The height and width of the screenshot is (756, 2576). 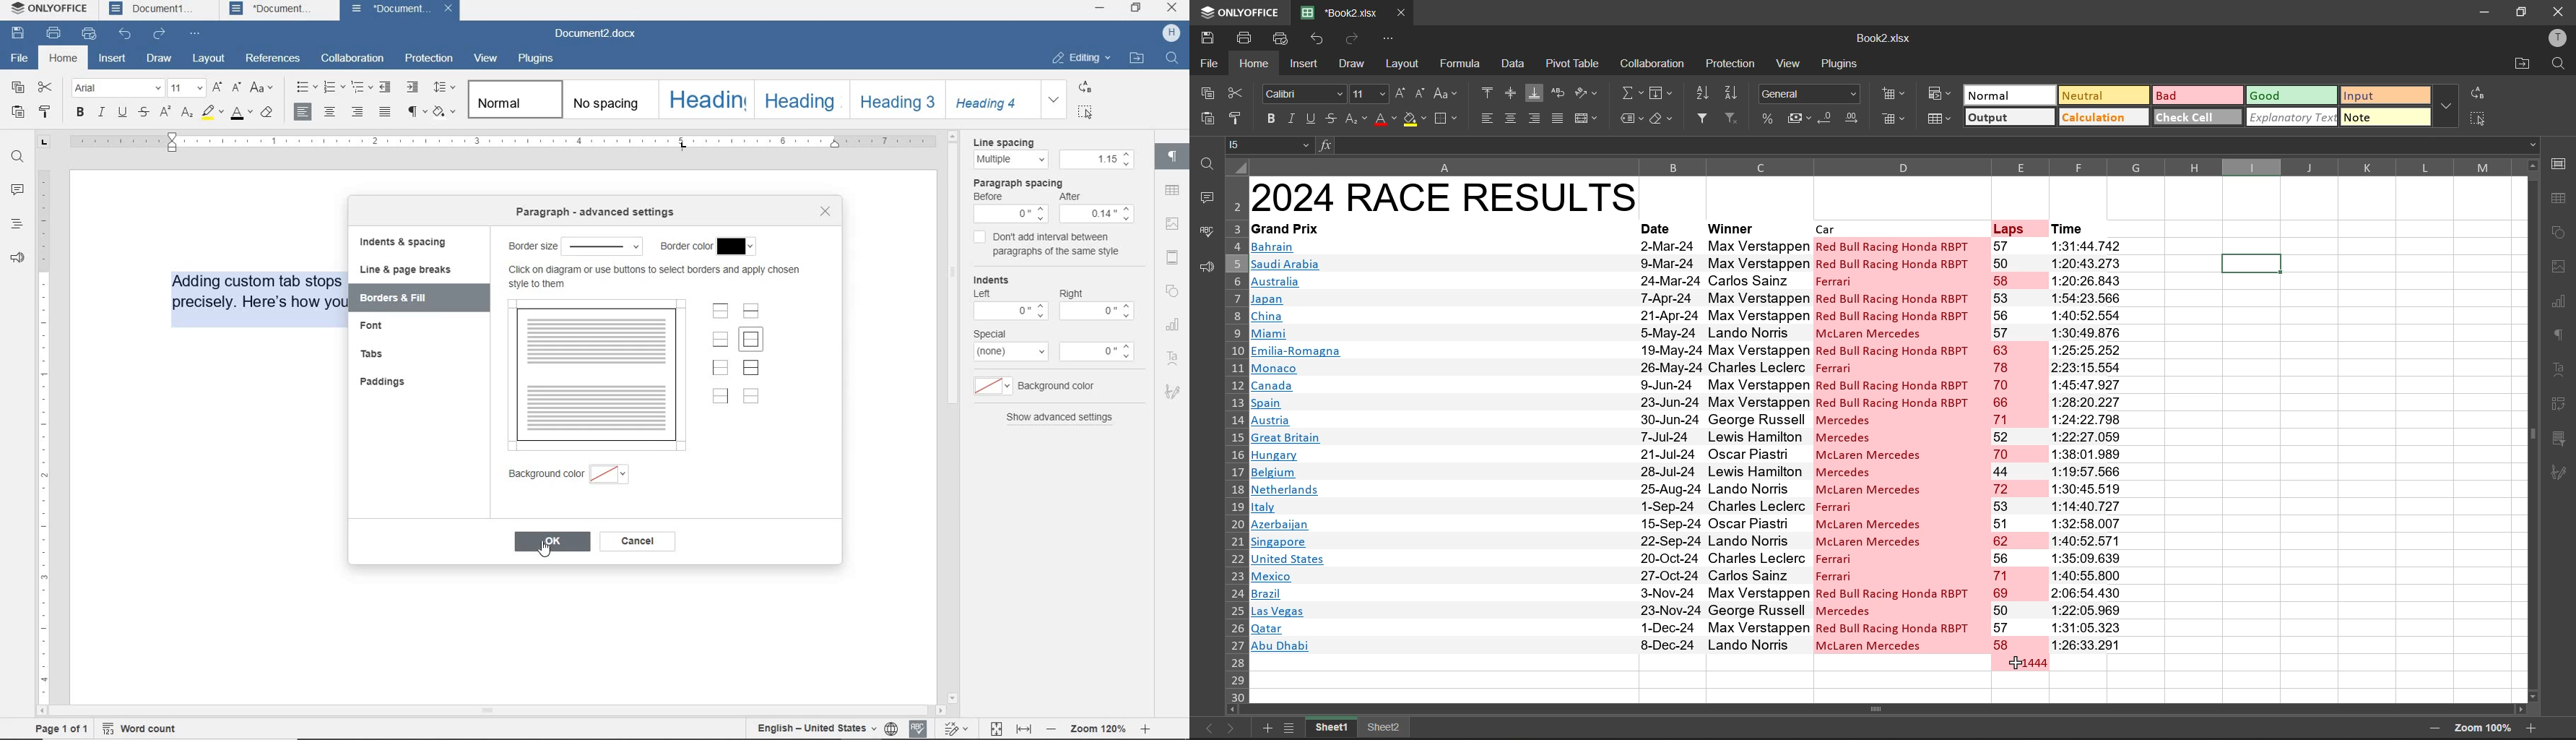 What do you see at coordinates (273, 58) in the screenshot?
I see `references` at bounding box center [273, 58].